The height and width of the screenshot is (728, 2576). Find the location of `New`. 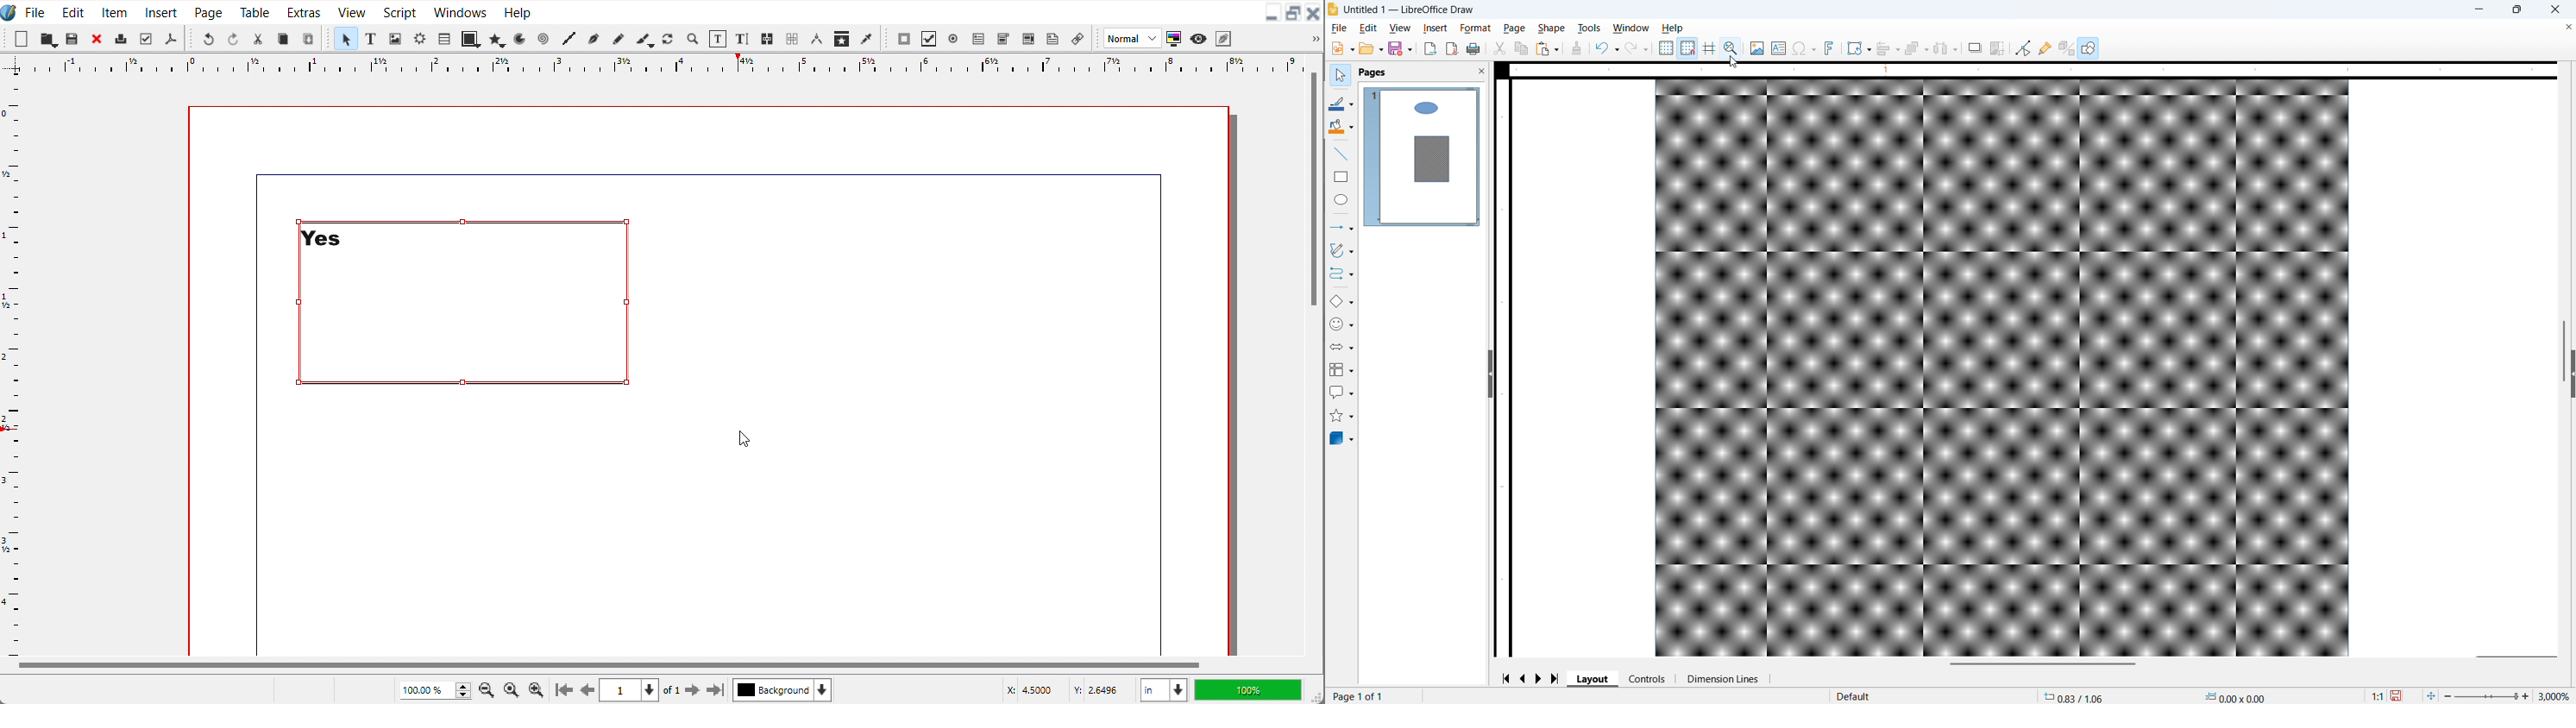

New is located at coordinates (22, 39).